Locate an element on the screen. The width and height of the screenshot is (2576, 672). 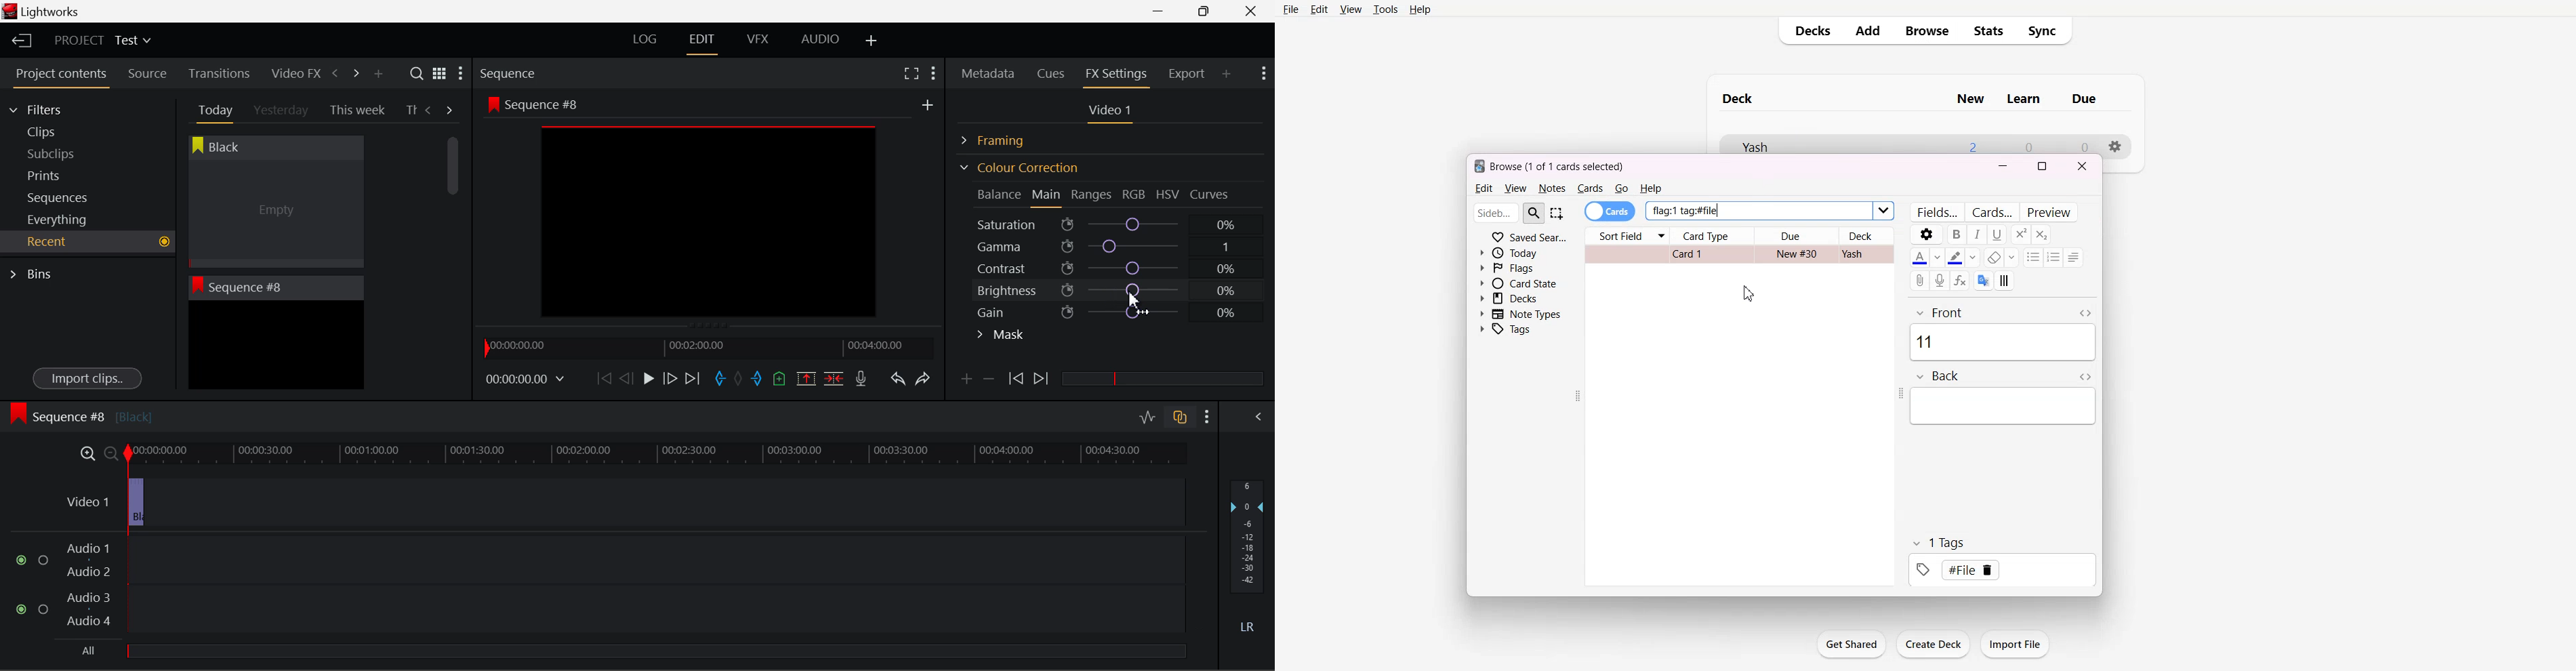
Gain is located at coordinates (1124, 310).